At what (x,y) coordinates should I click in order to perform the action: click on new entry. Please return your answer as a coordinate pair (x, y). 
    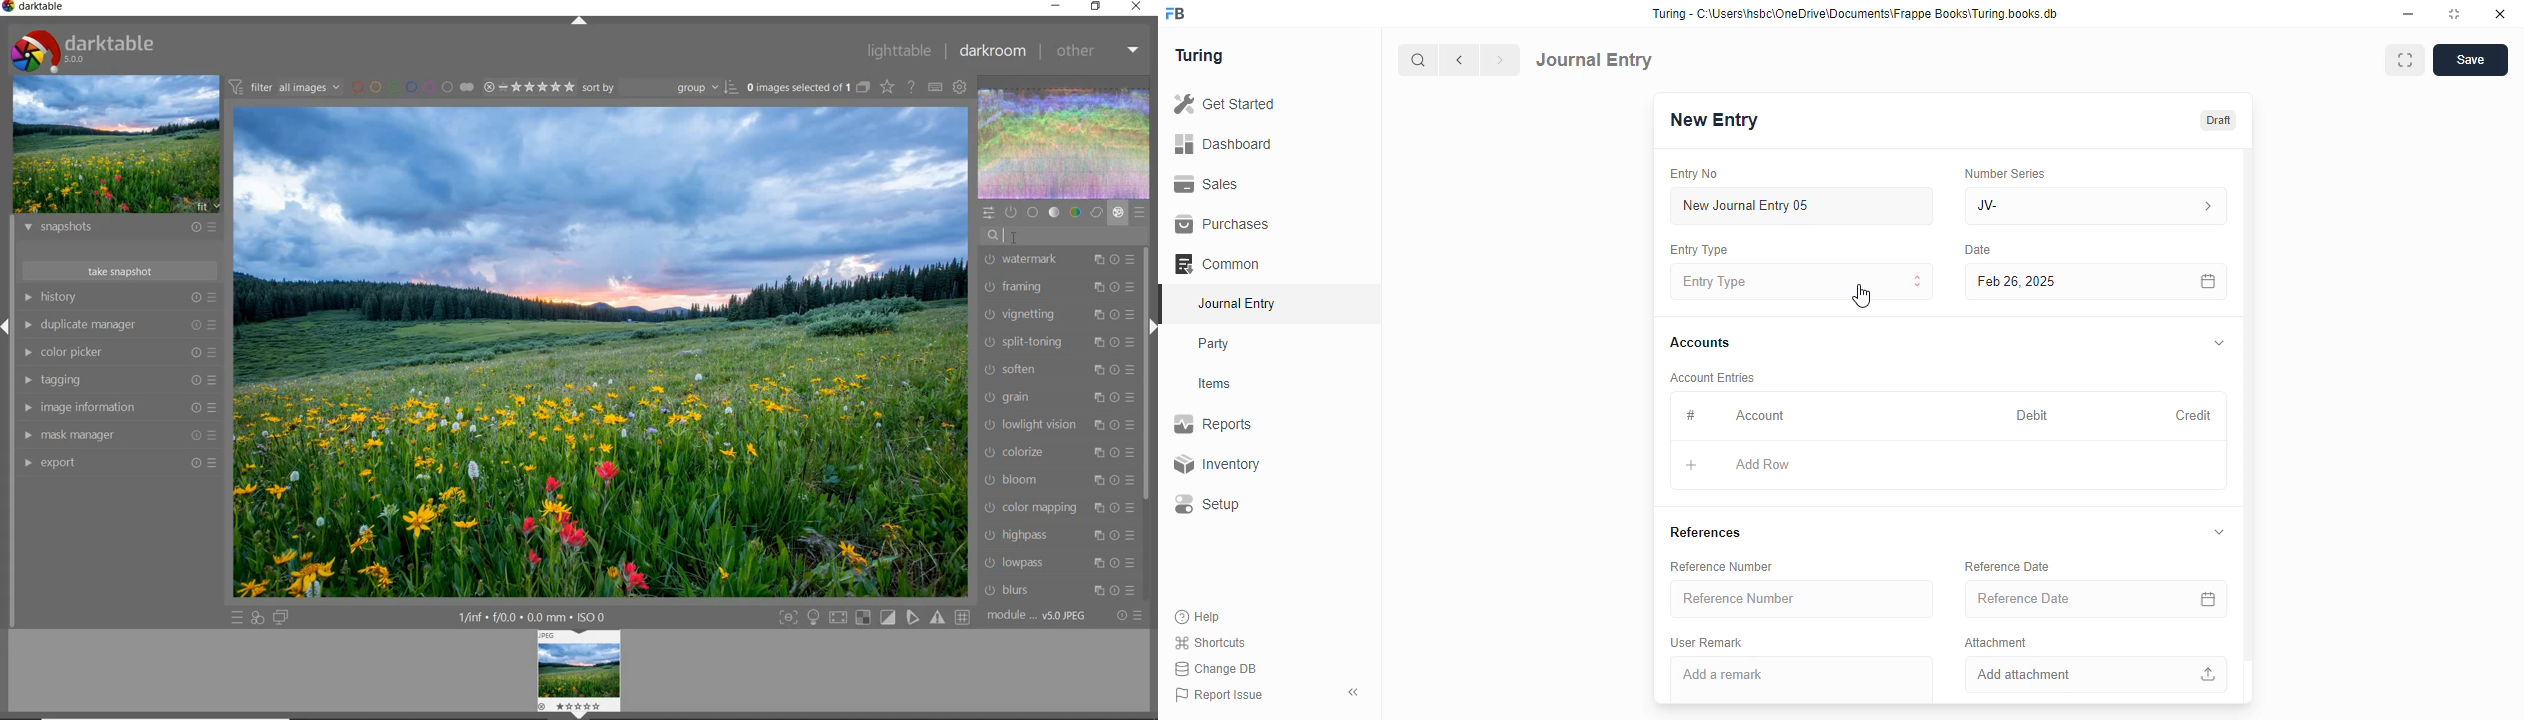
    Looking at the image, I should click on (1713, 120).